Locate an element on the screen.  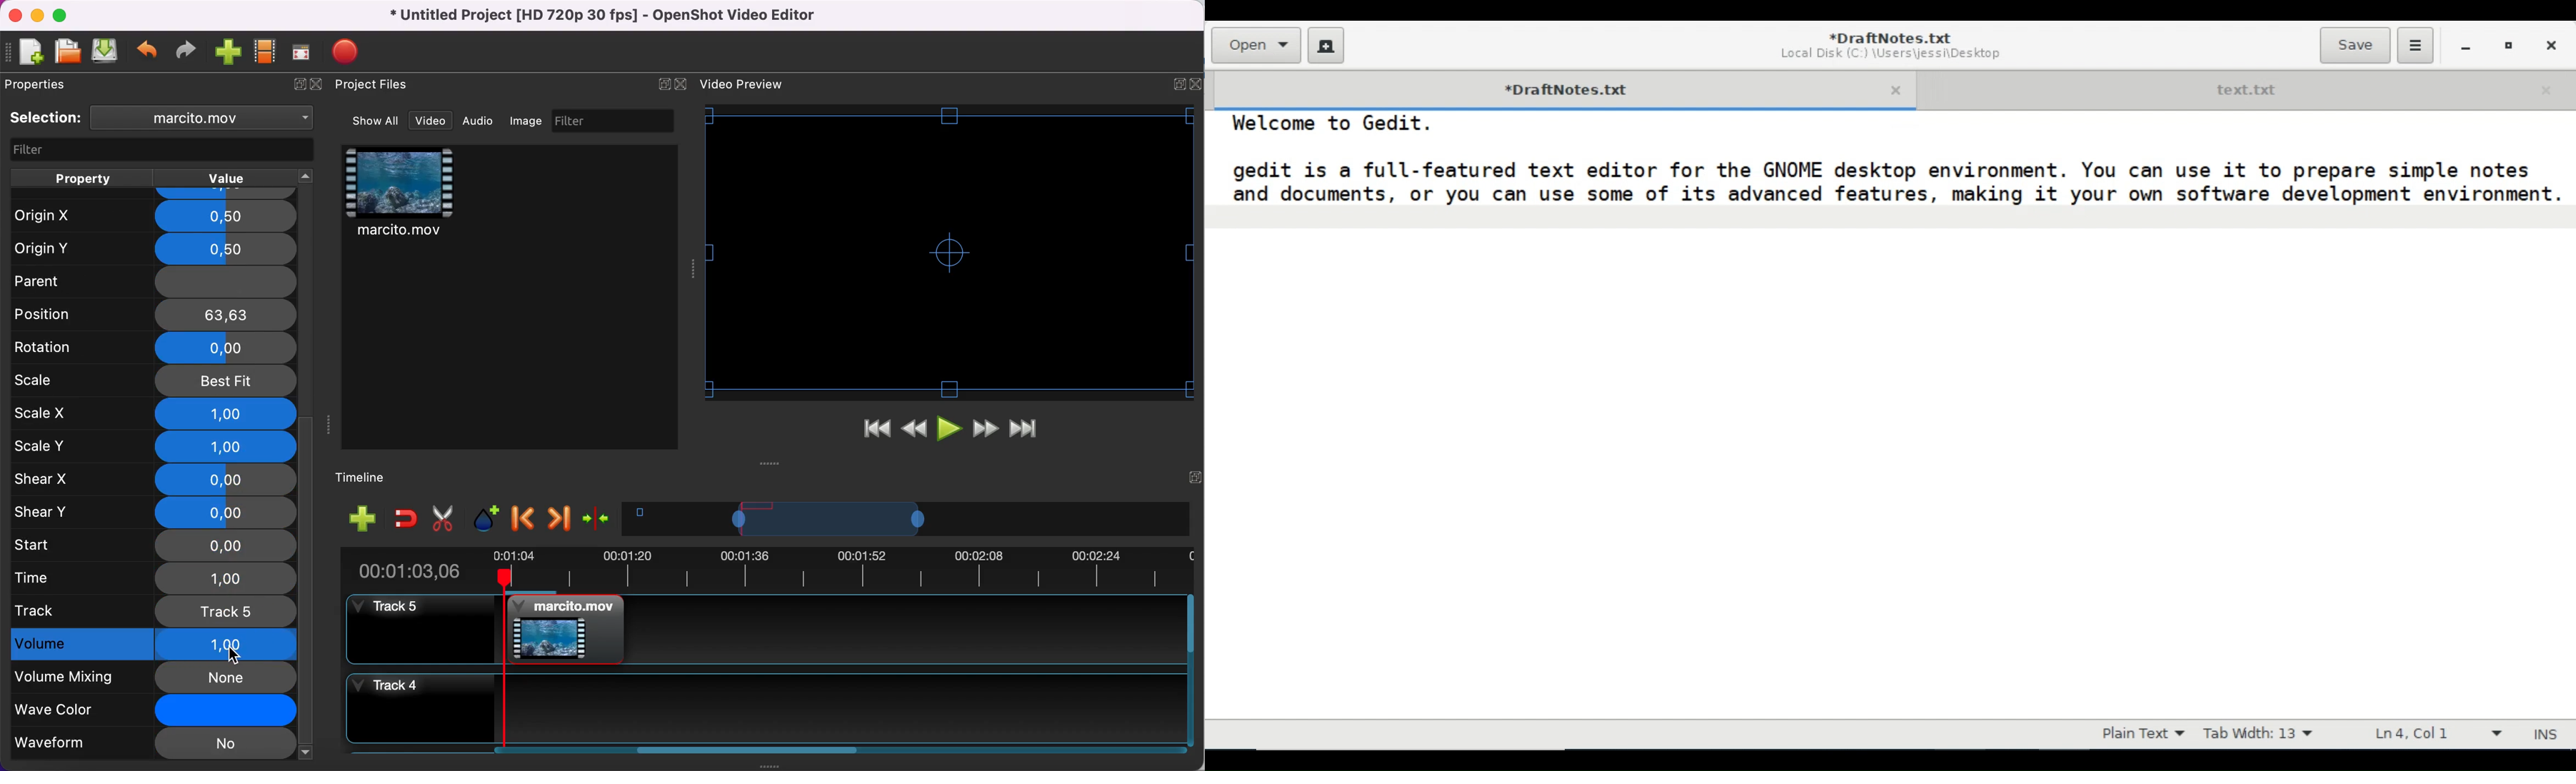
Origin X is located at coordinates (153, 216).